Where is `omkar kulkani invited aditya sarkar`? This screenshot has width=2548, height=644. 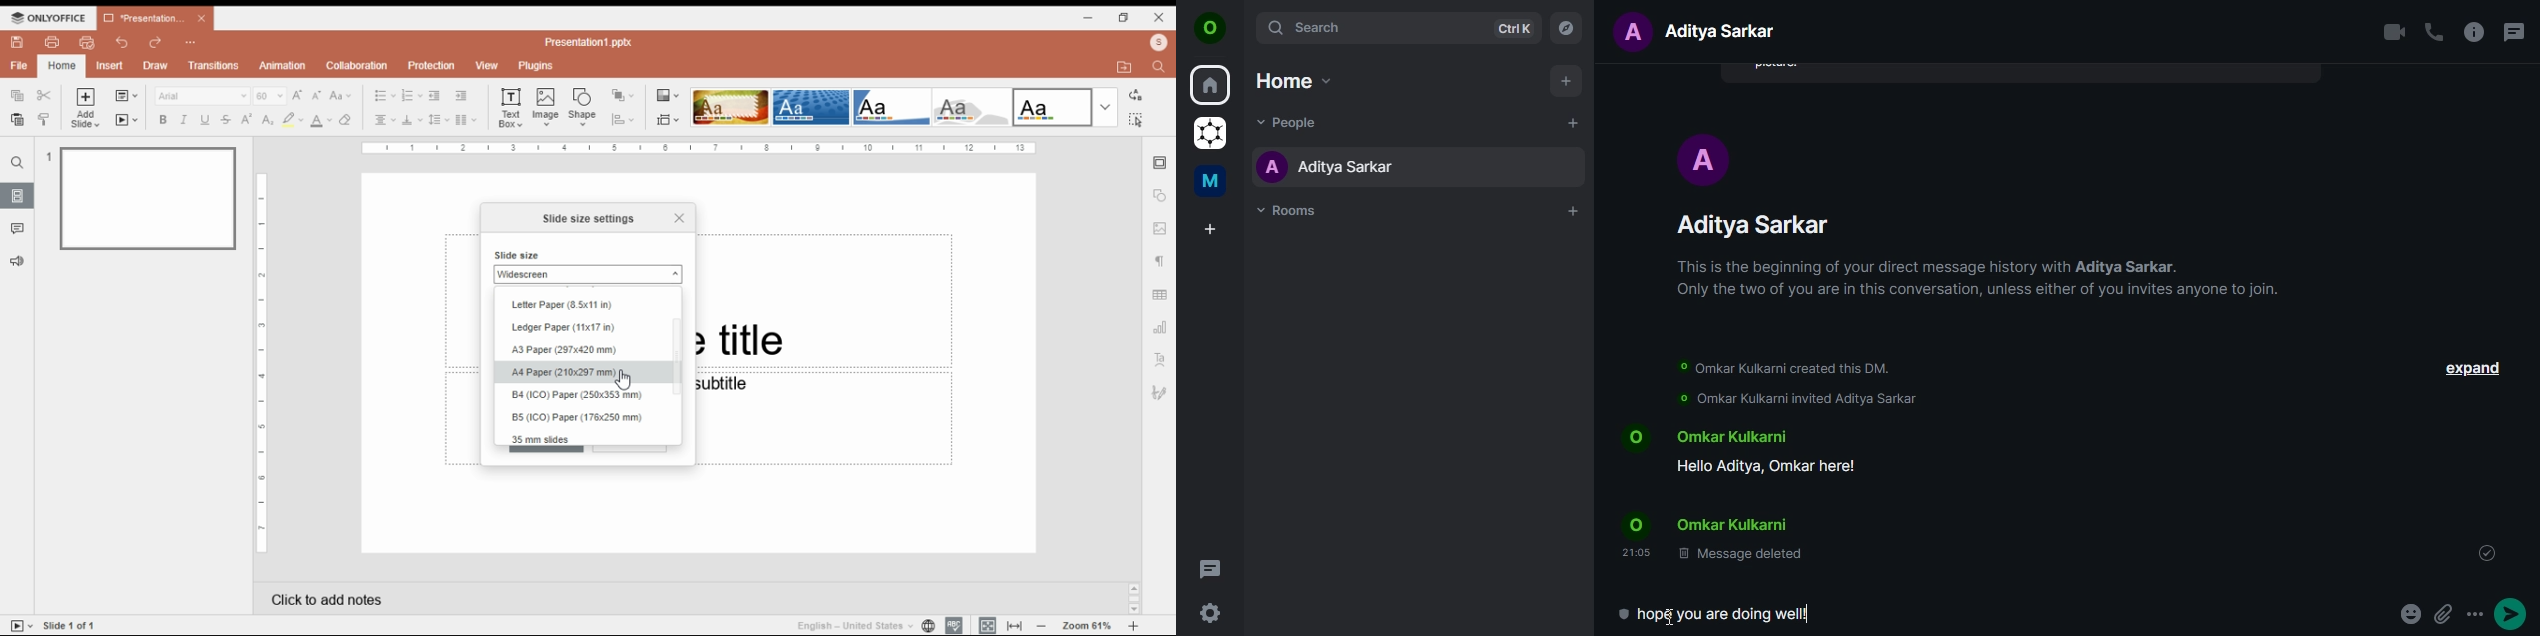 omkar kulkani invited aditya sarkar is located at coordinates (1793, 398).